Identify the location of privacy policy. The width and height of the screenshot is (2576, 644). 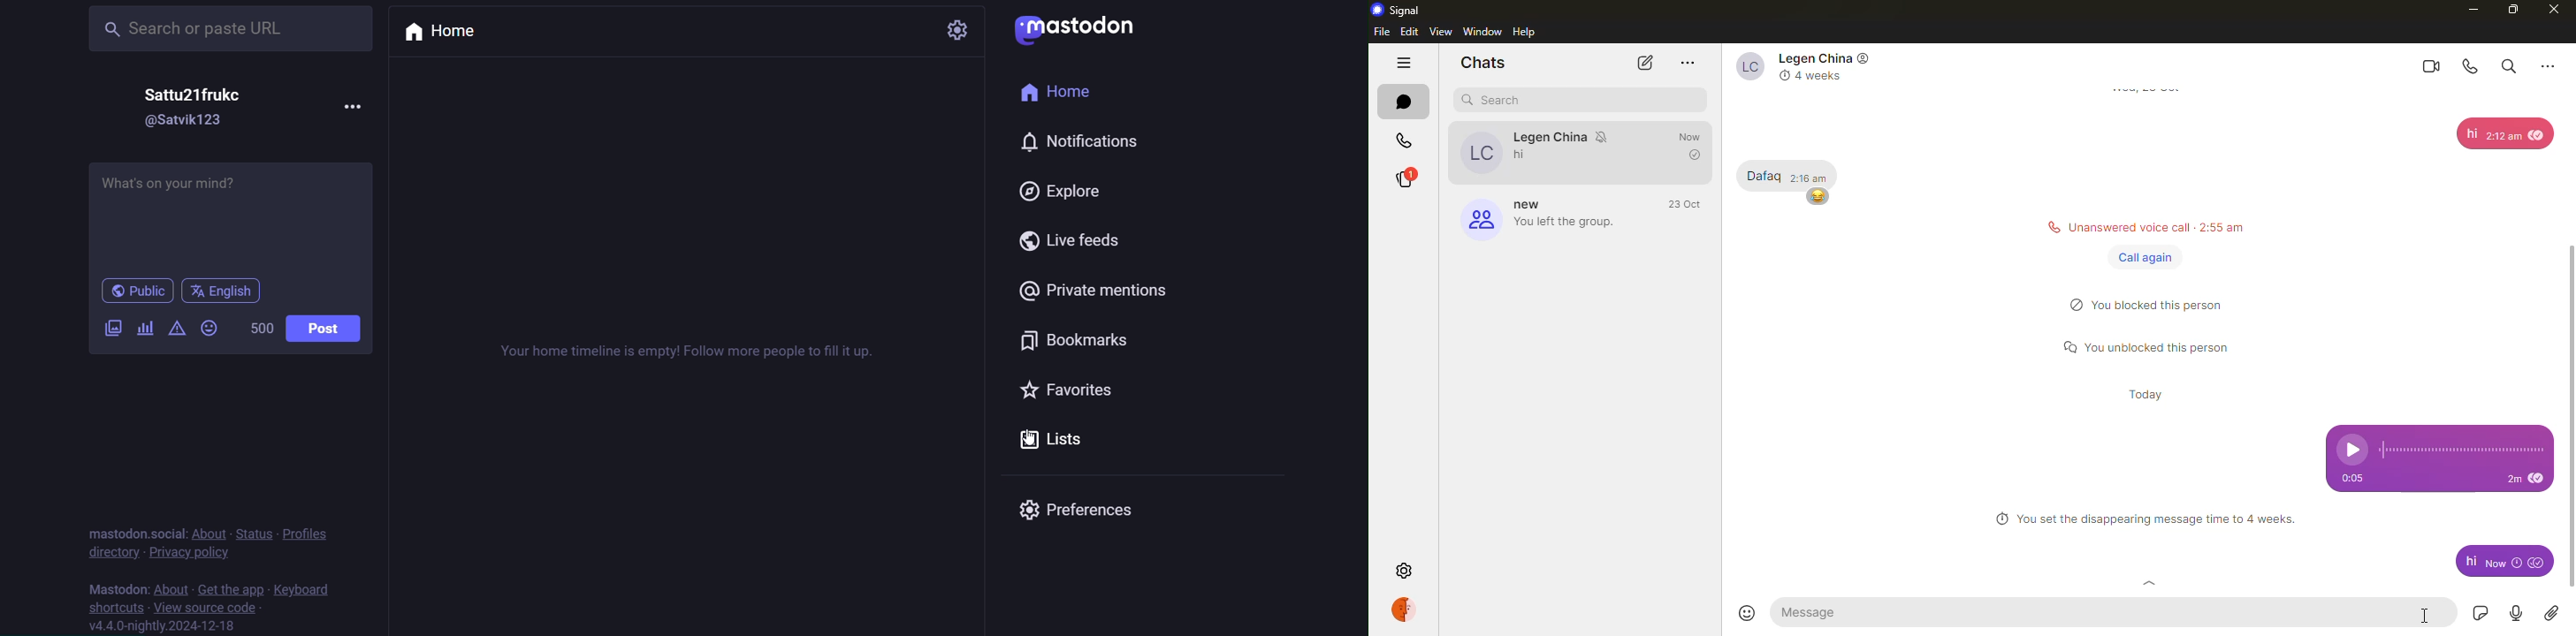
(189, 552).